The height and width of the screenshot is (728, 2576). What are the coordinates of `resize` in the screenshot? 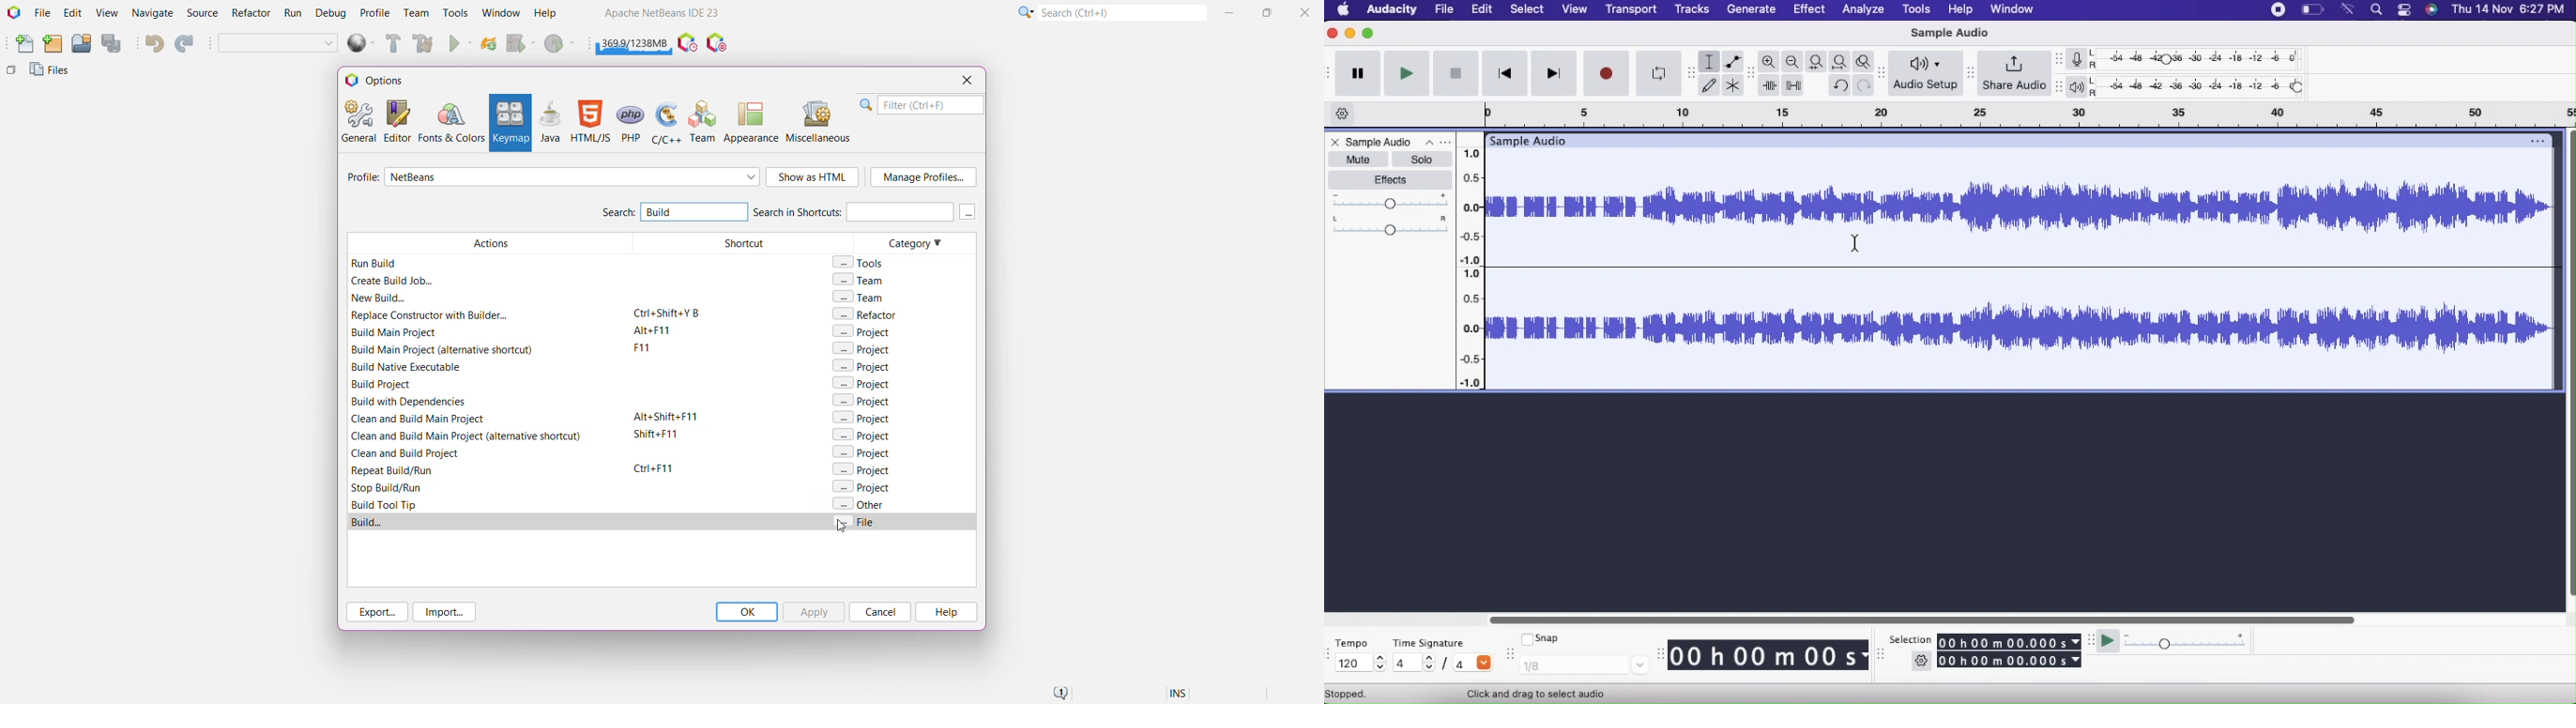 It's located at (1661, 653).